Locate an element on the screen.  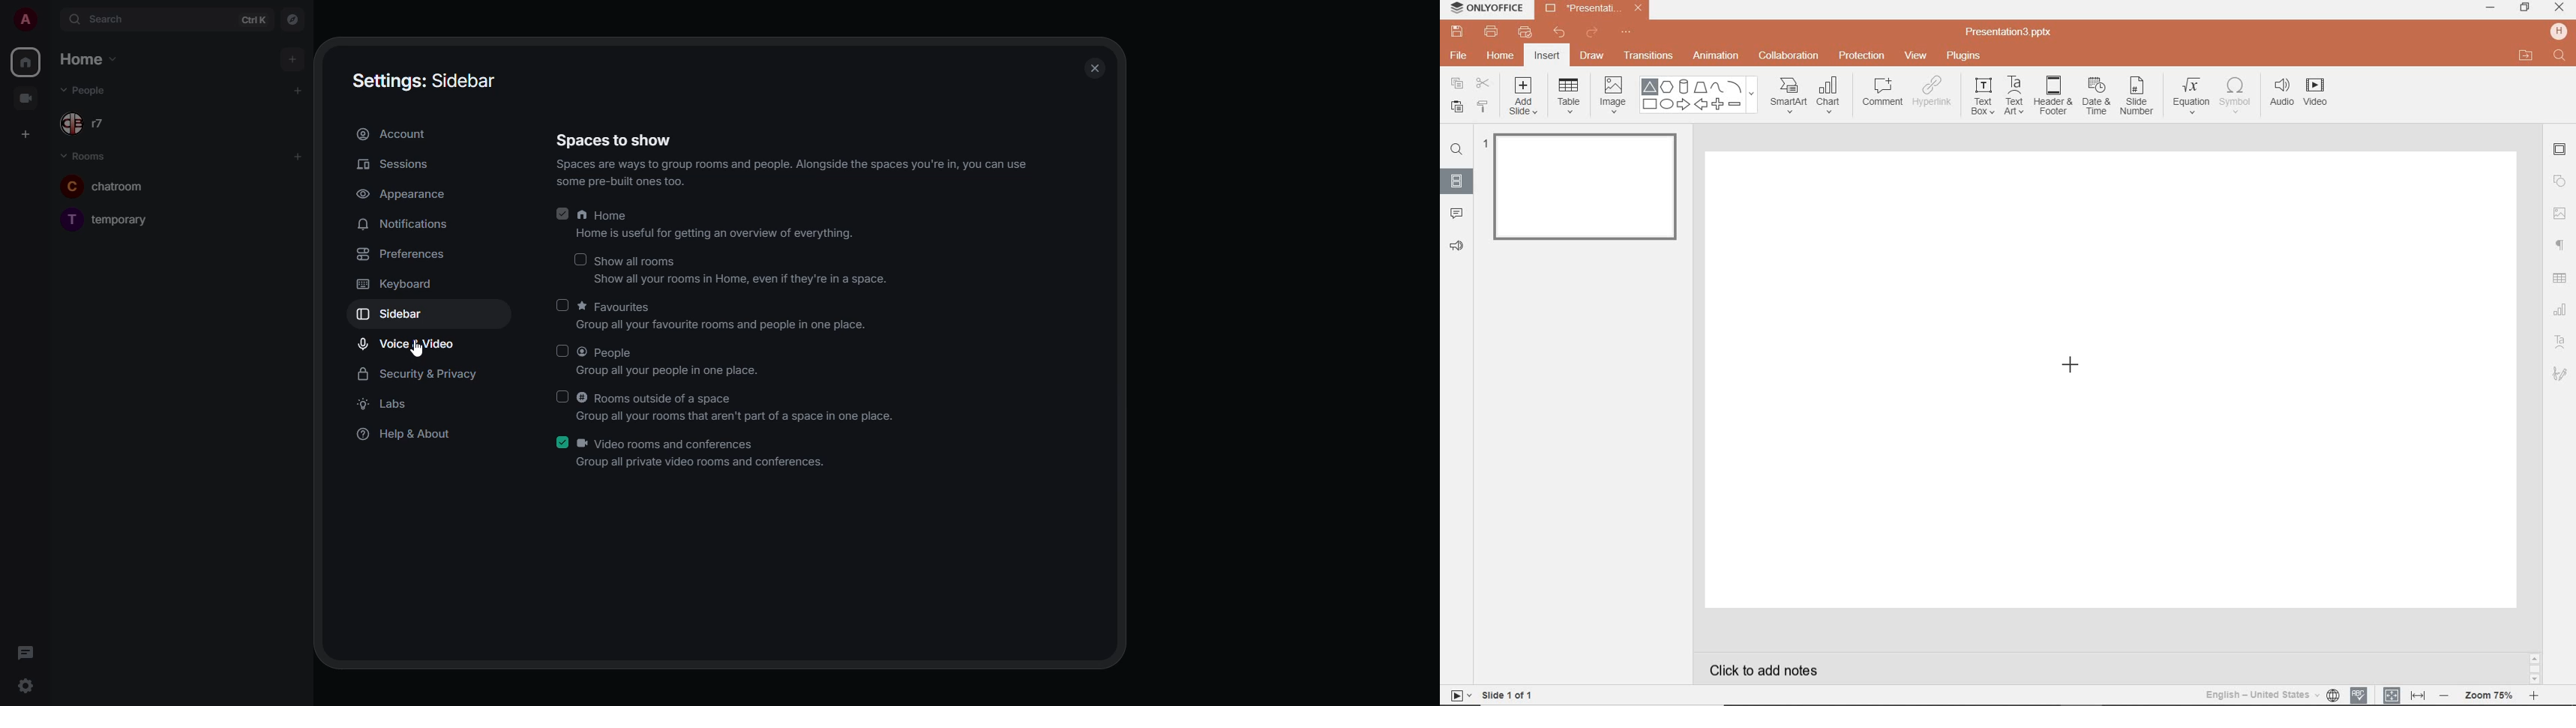
click to enable is located at coordinates (561, 305).